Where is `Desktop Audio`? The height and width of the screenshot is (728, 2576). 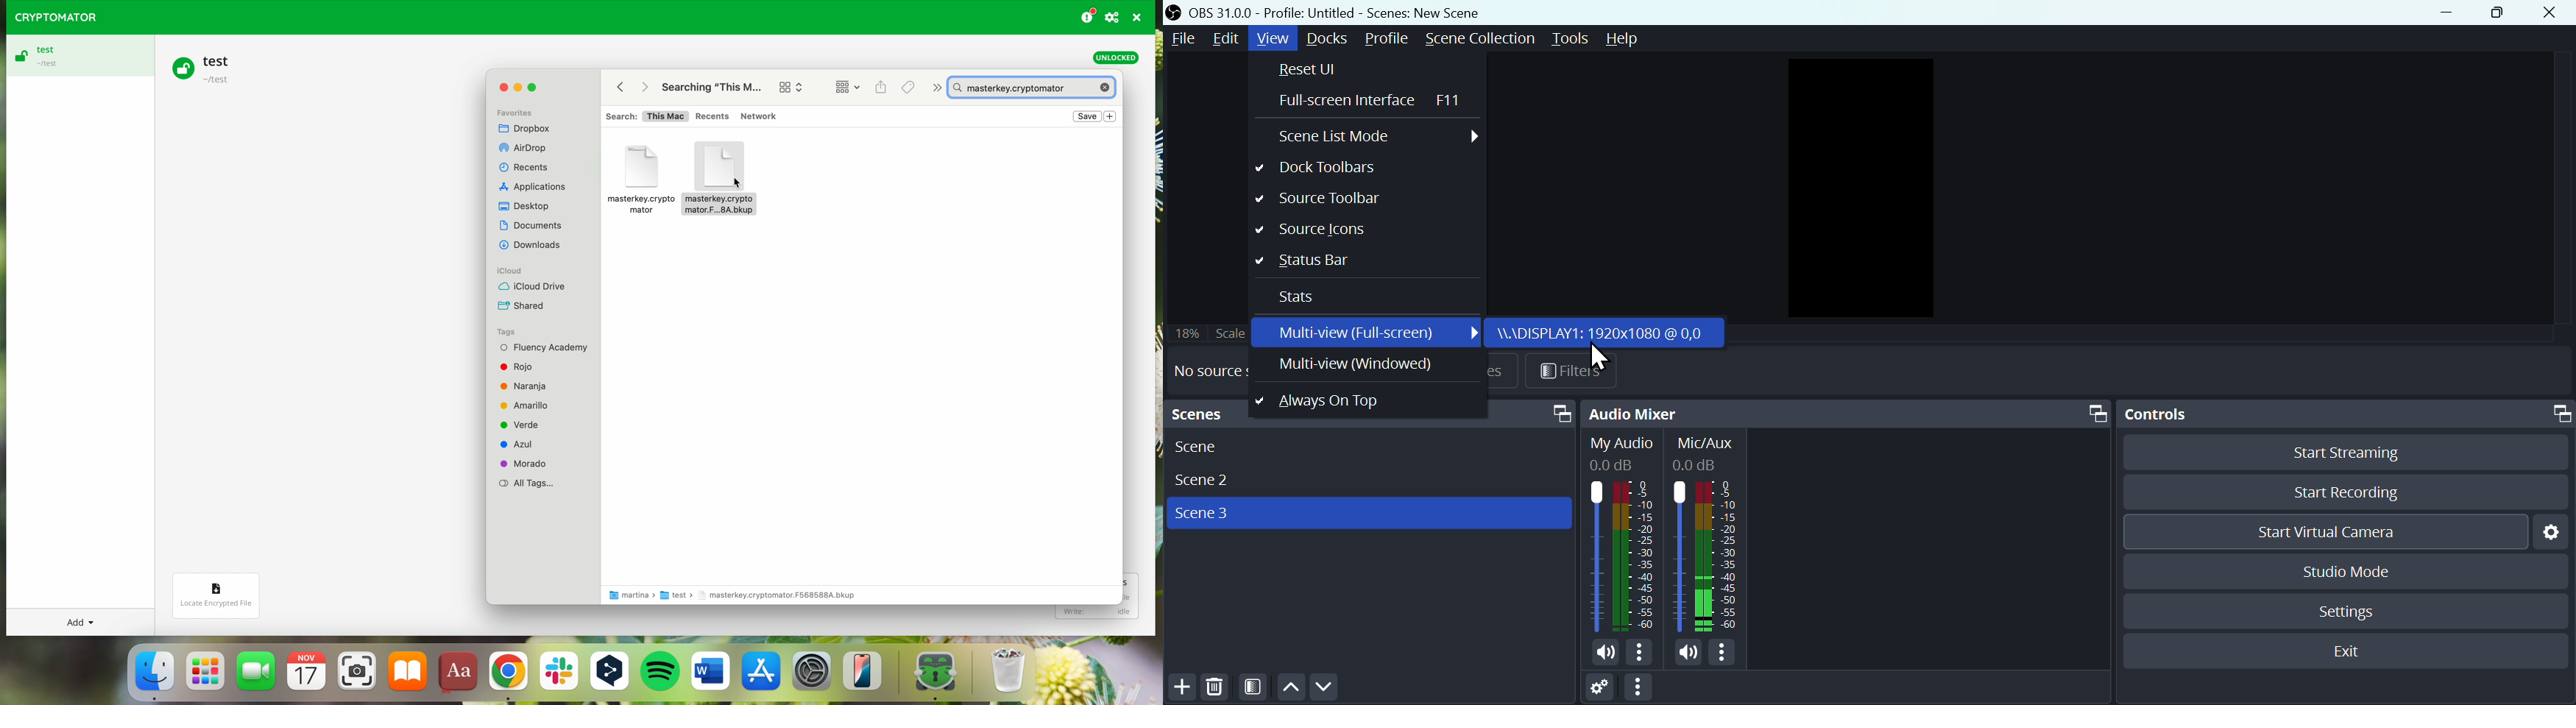
Desktop Audio is located at coordinates (1622, 534).